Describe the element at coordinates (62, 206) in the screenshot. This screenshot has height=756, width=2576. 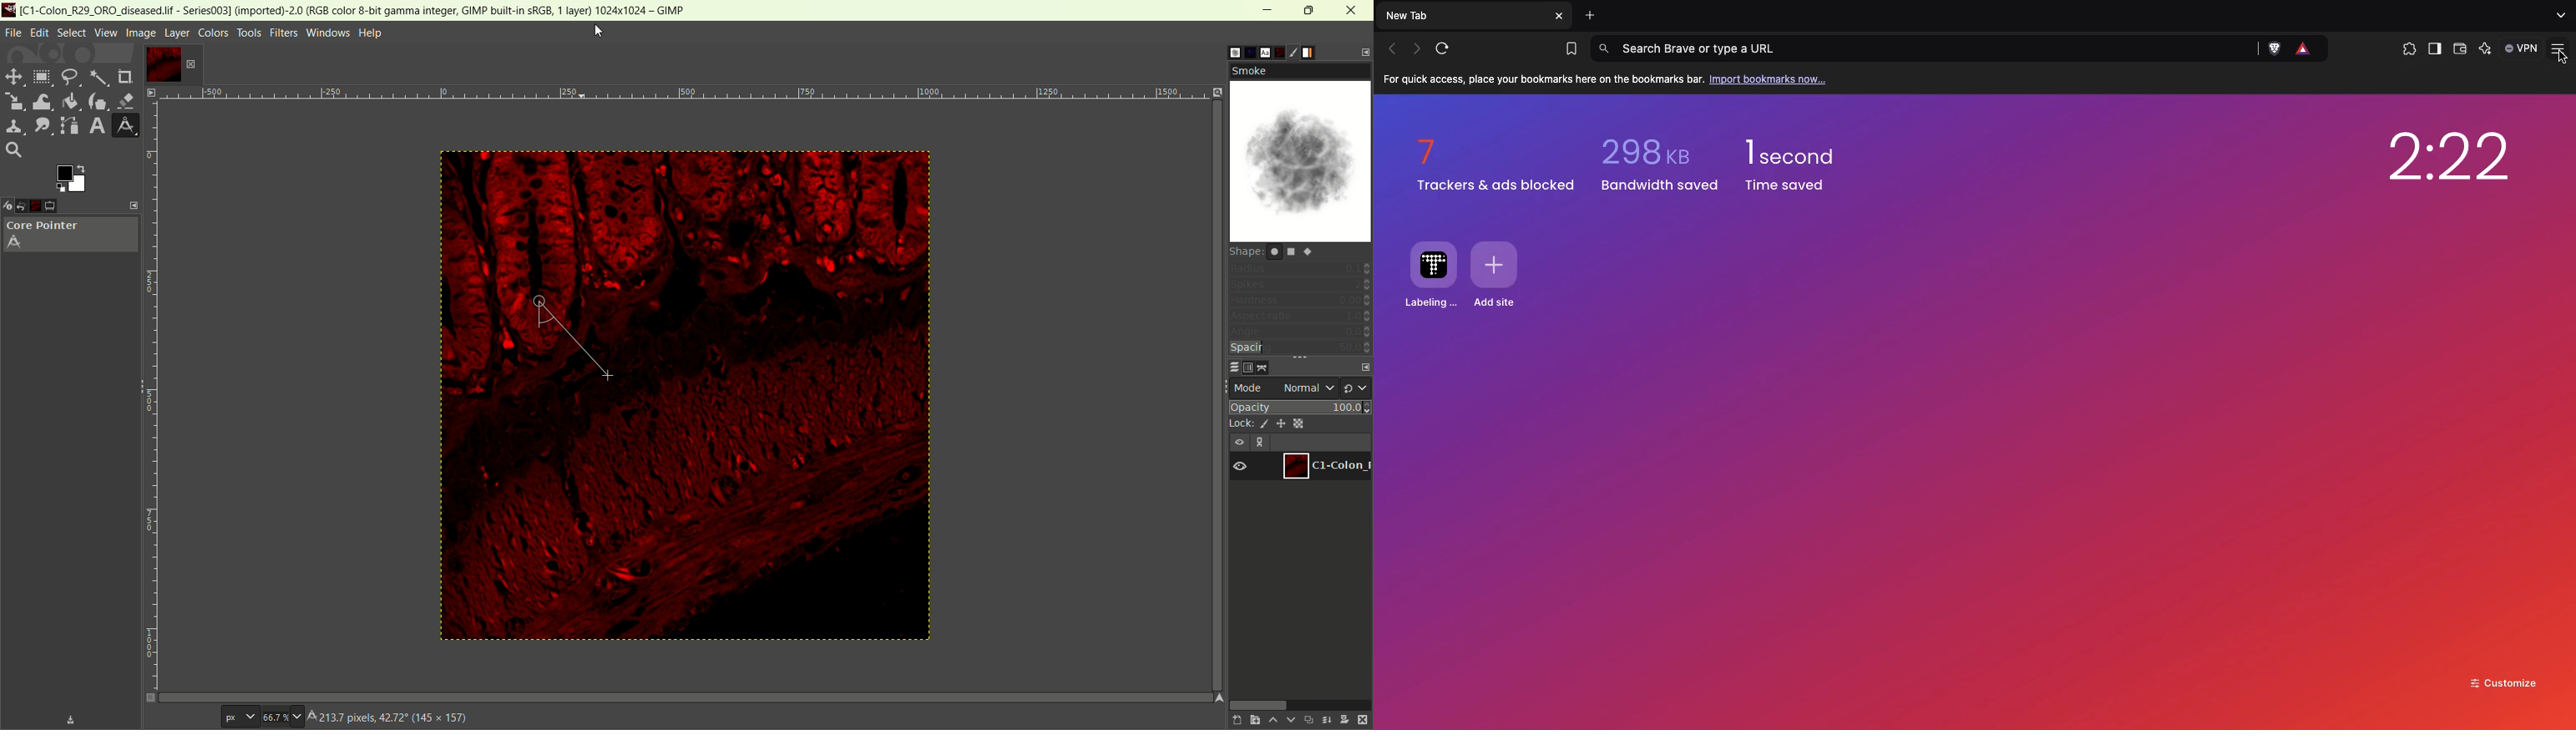
I see `tool option` at that location.